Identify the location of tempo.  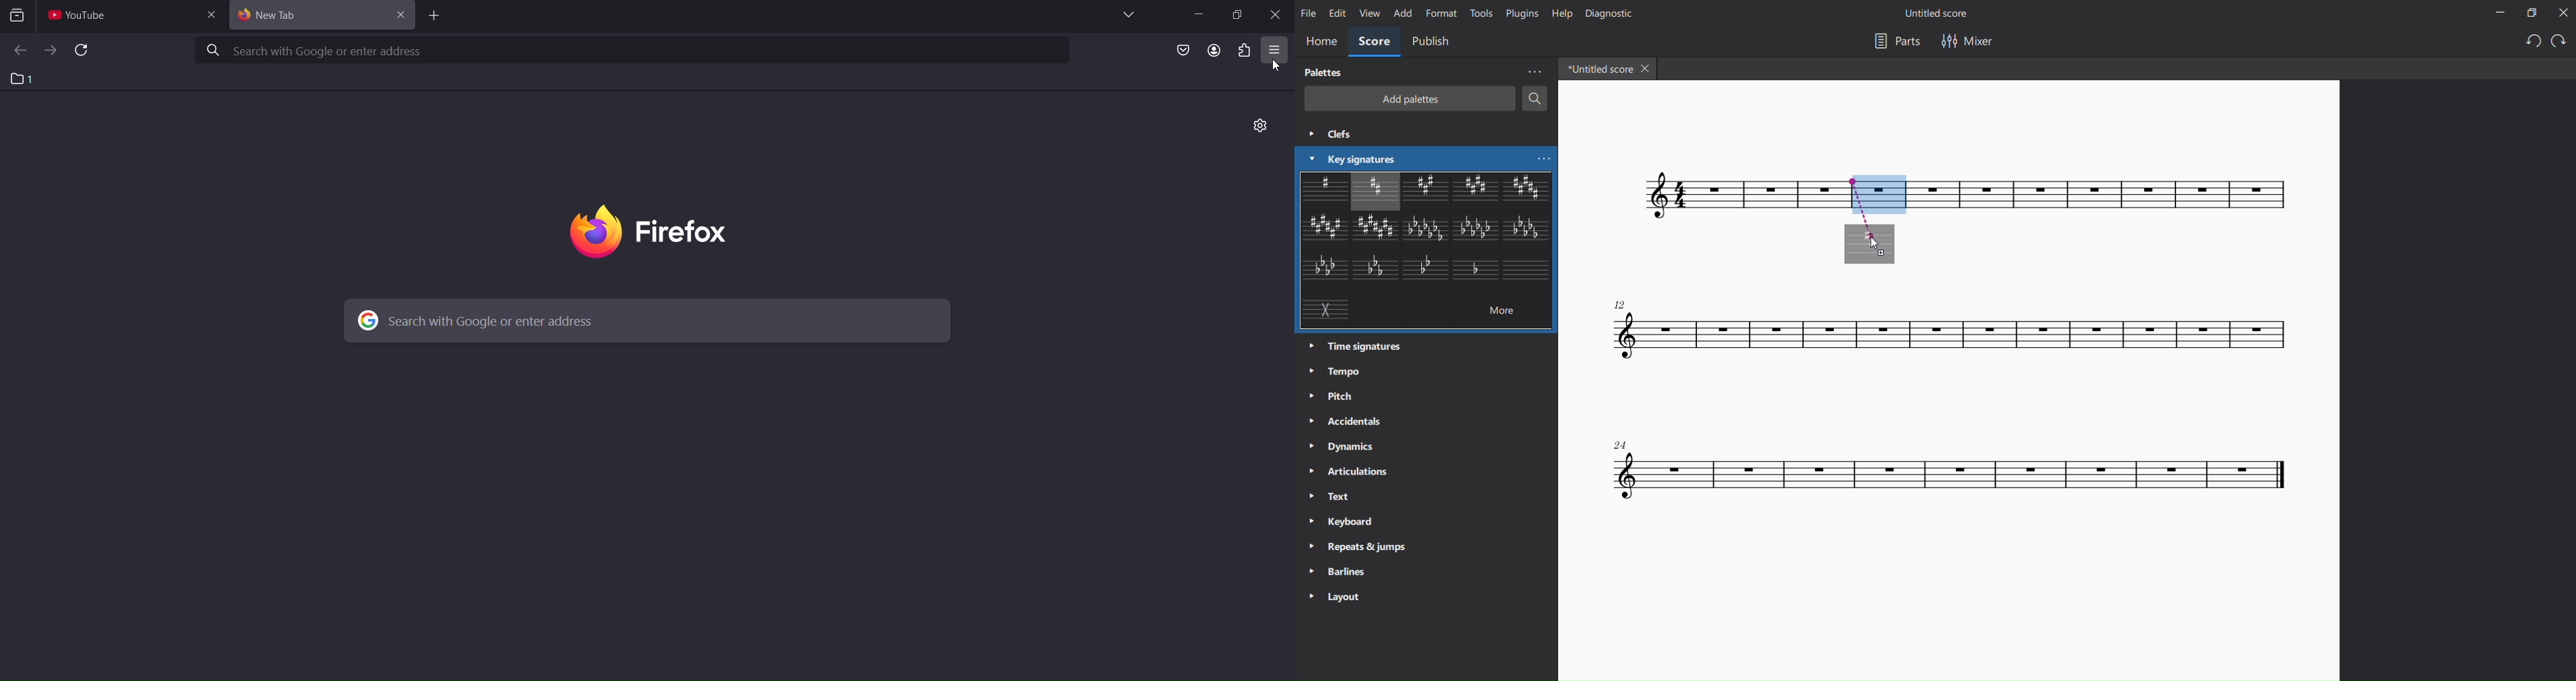
(1336, 373).